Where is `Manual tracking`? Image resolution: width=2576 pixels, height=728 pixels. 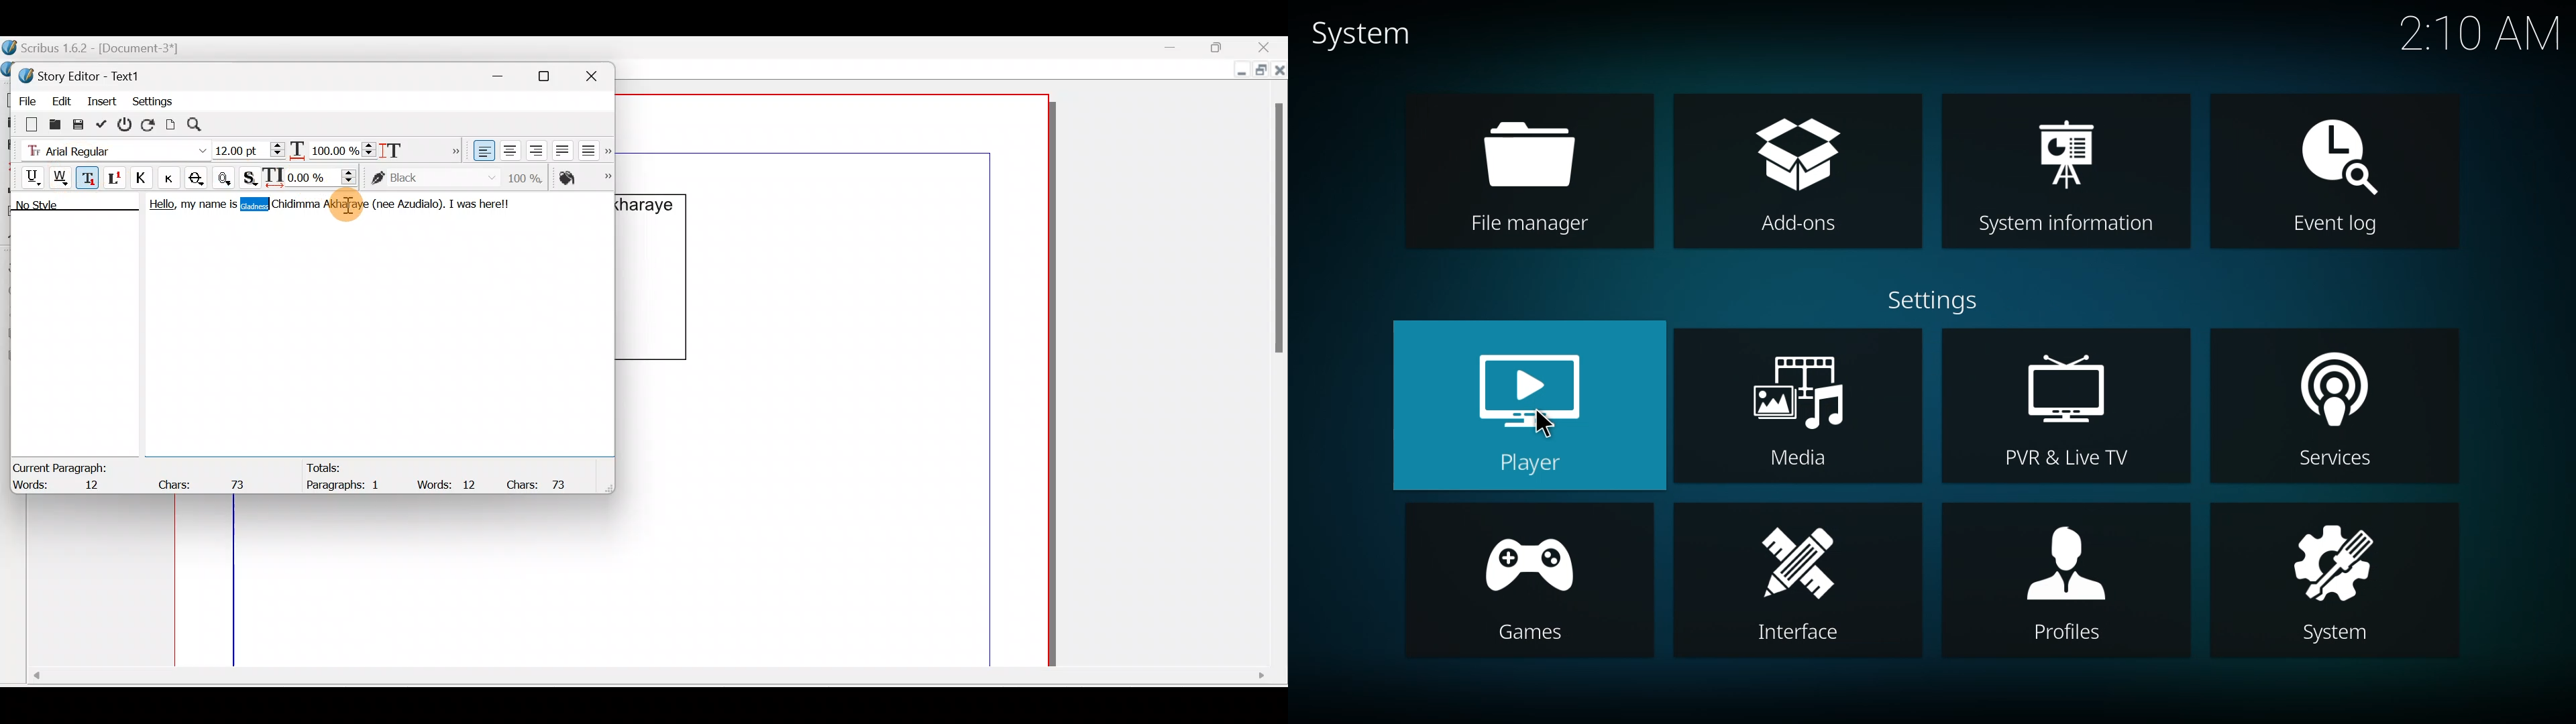
Manual tracking is located at coordinates (313, 176).